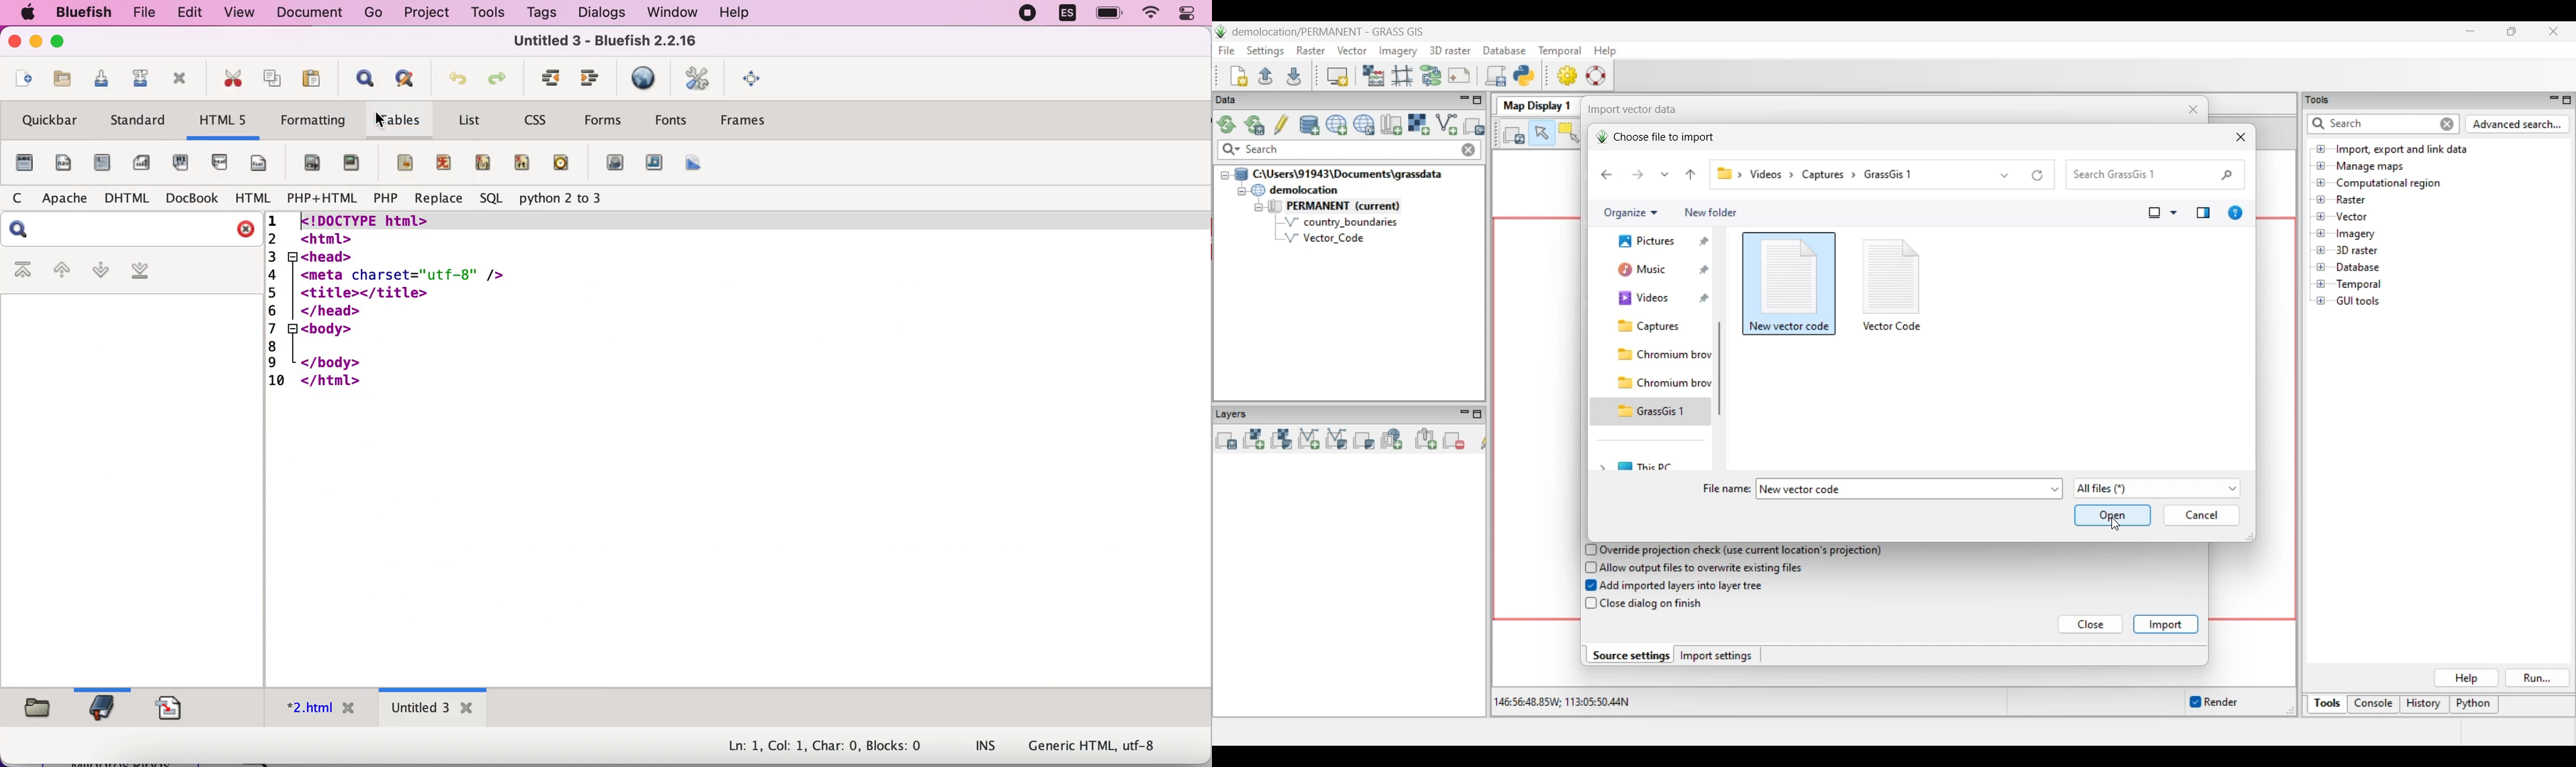  Describe the element at coordinates (604, 122) in the screenshot. I see `forms` at that location.